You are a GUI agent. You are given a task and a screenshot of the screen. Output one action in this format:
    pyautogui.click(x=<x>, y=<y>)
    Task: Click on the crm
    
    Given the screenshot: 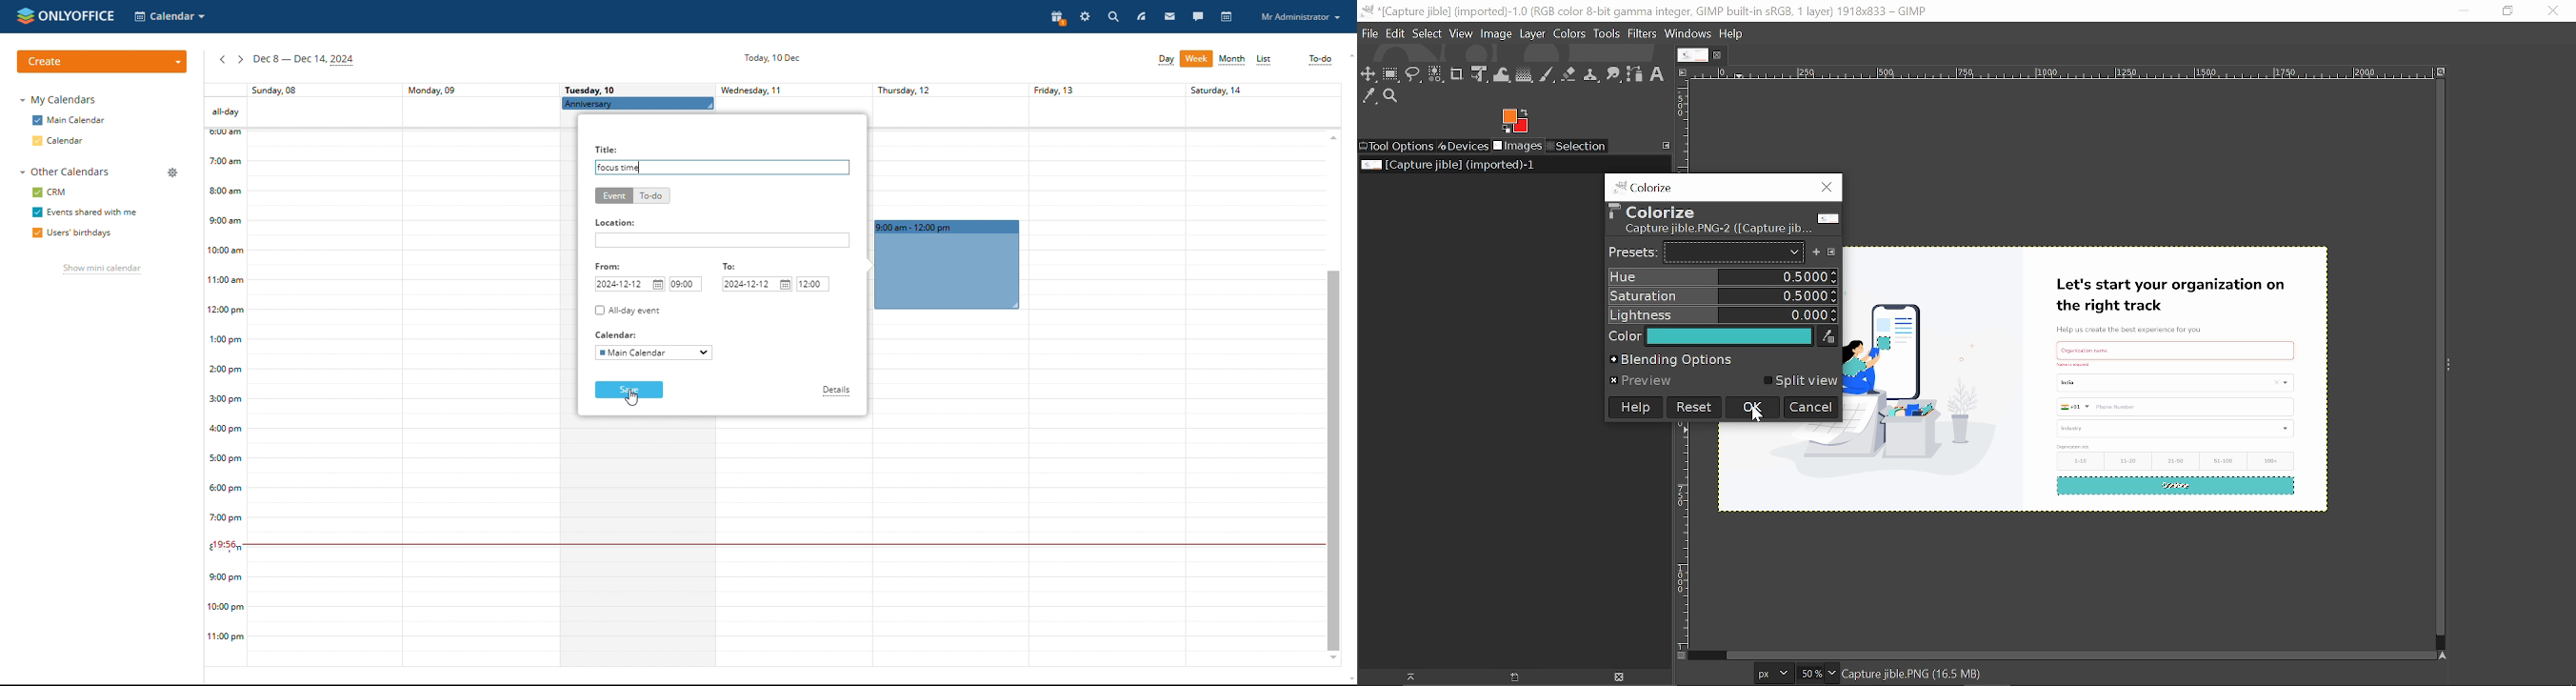 What is the action you would take?
    pyautogui.click(x=59, y=192)
    